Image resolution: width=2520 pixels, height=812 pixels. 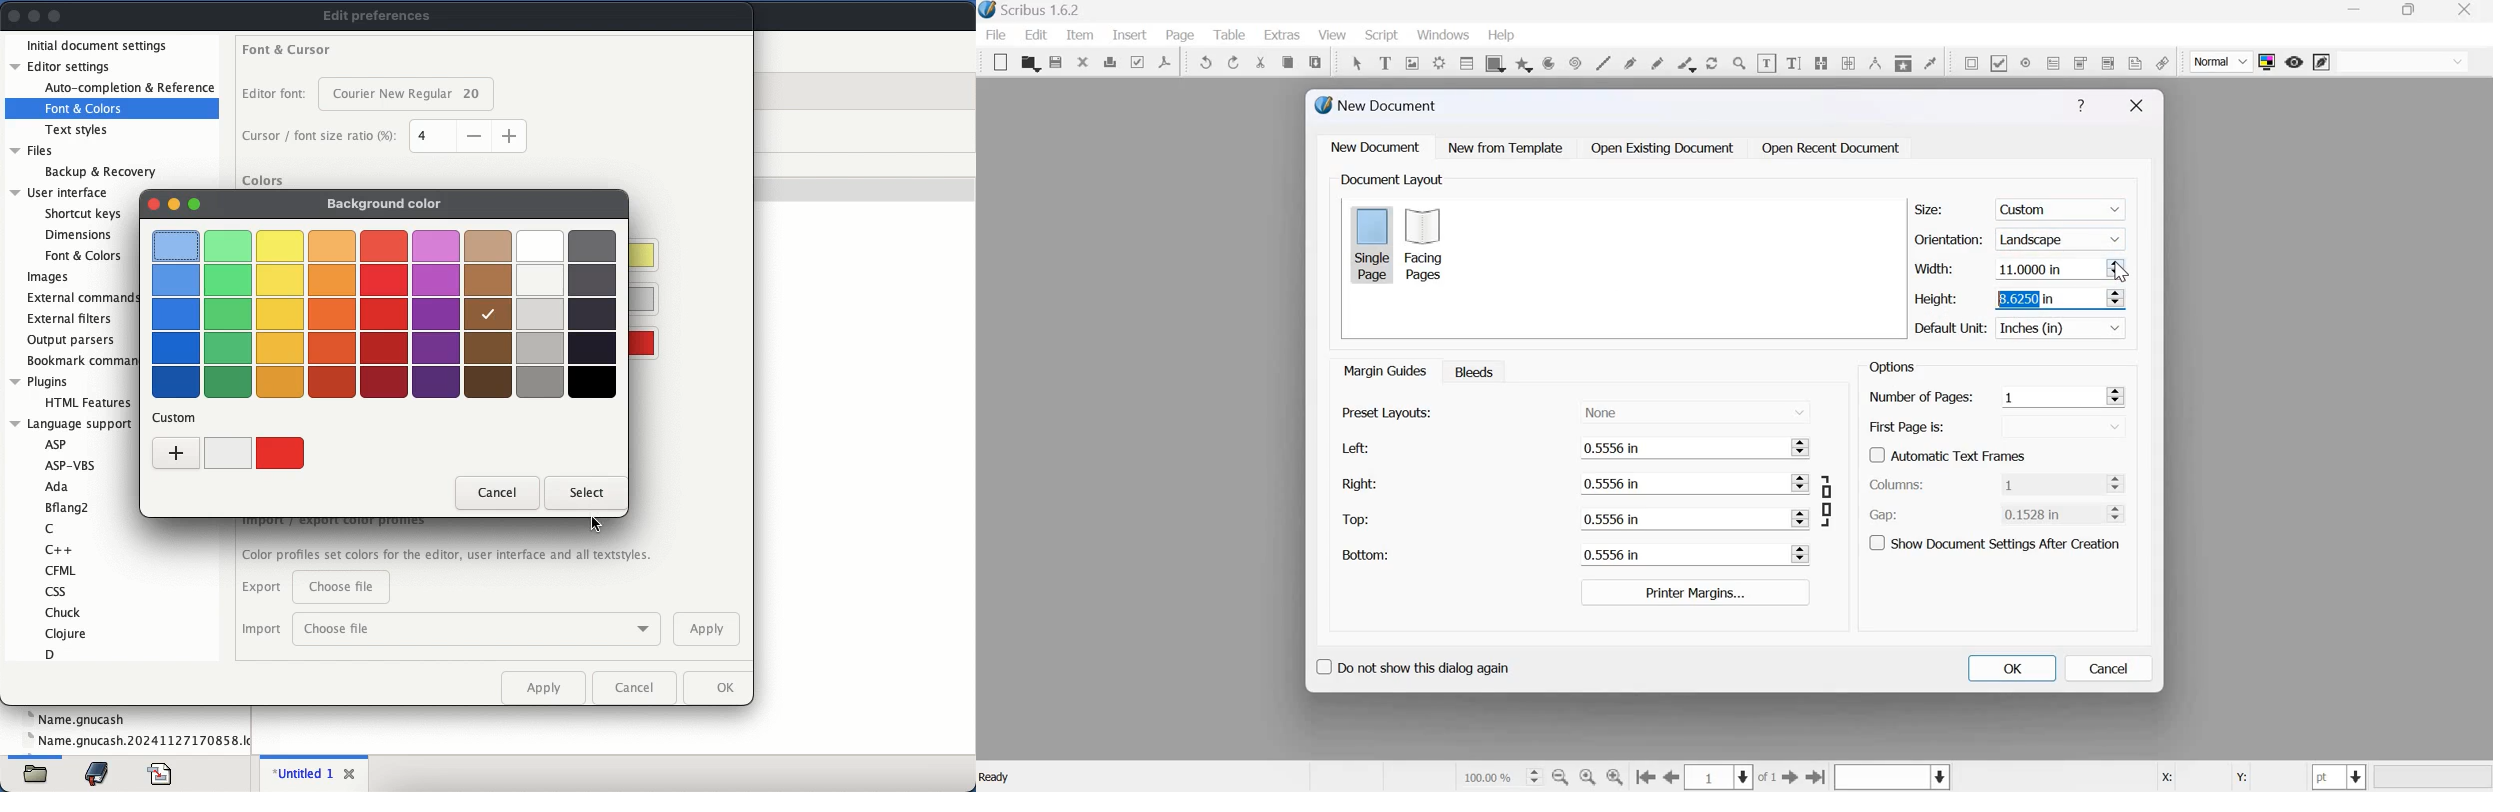 I want to click on bookmark commands, so click(x=83, y=363).